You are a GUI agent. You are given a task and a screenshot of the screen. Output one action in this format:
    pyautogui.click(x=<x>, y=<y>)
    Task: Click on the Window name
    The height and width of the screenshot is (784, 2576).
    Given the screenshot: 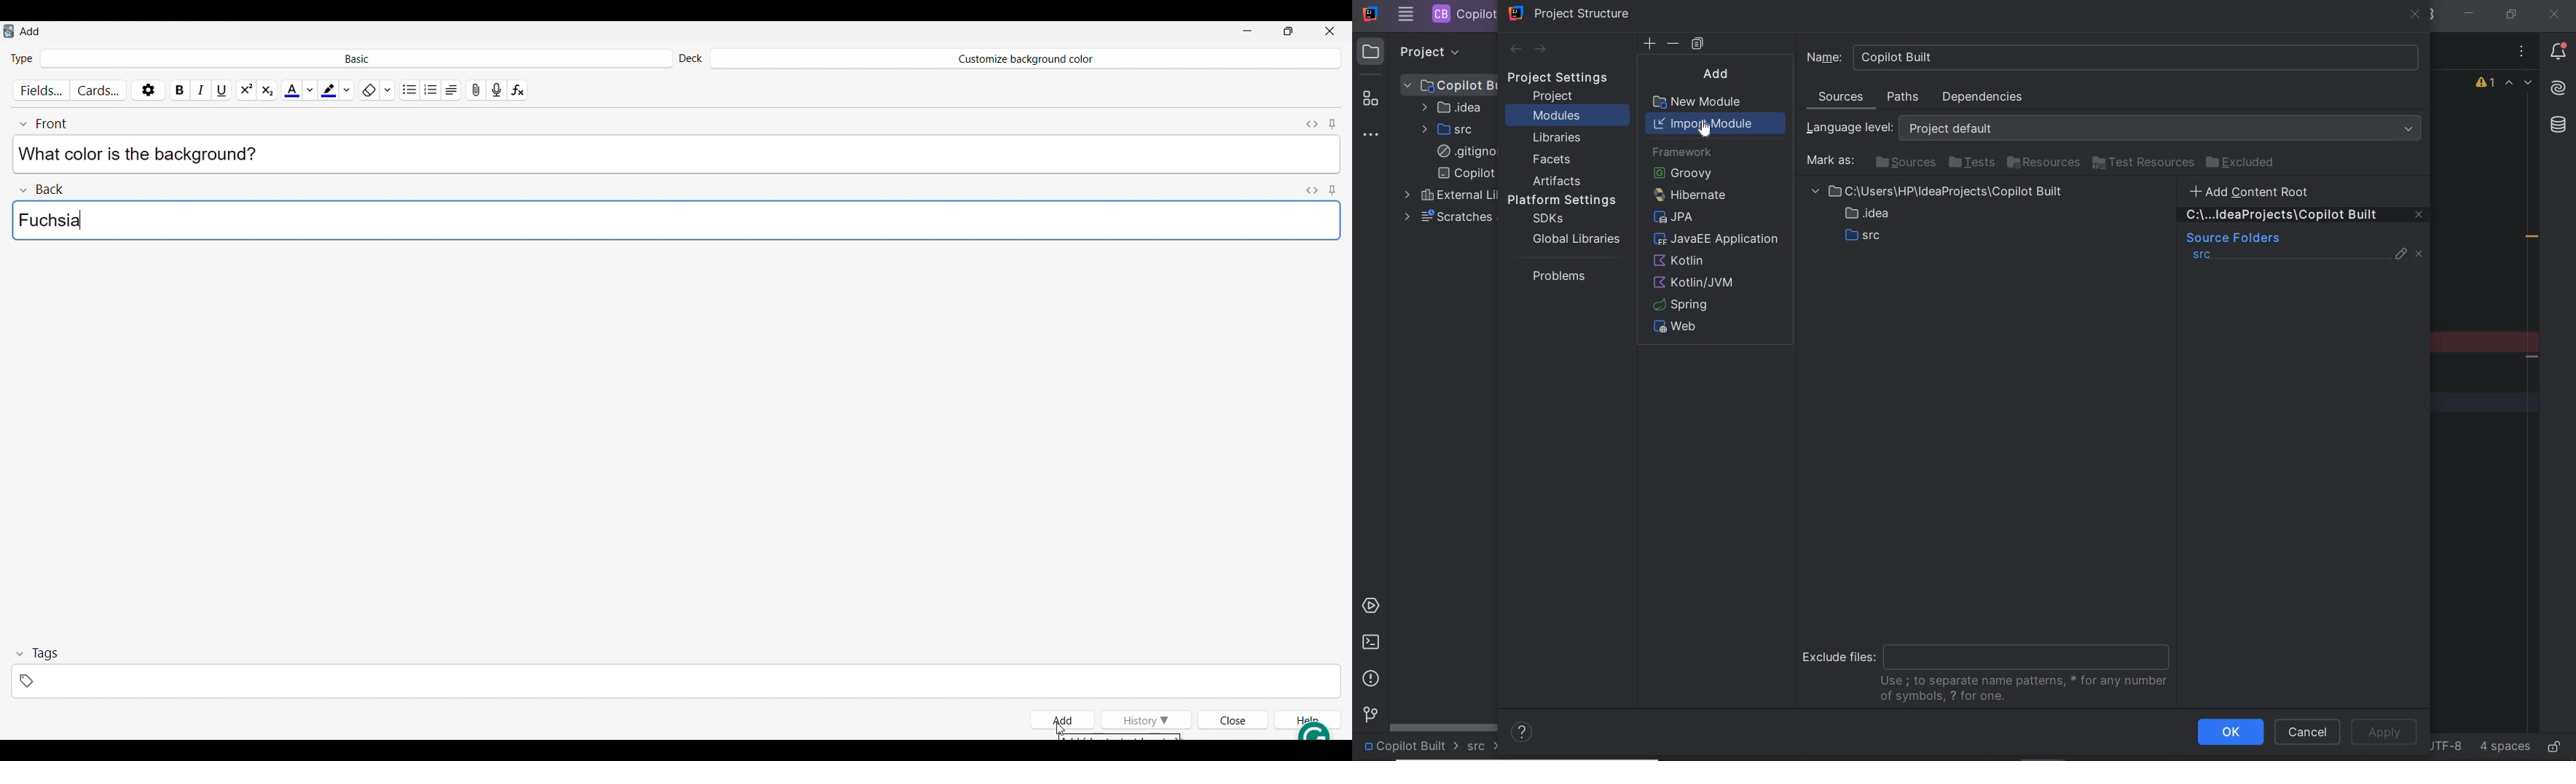 What is the action you would take?
    pyautogui.click(x=31, y=31)
    